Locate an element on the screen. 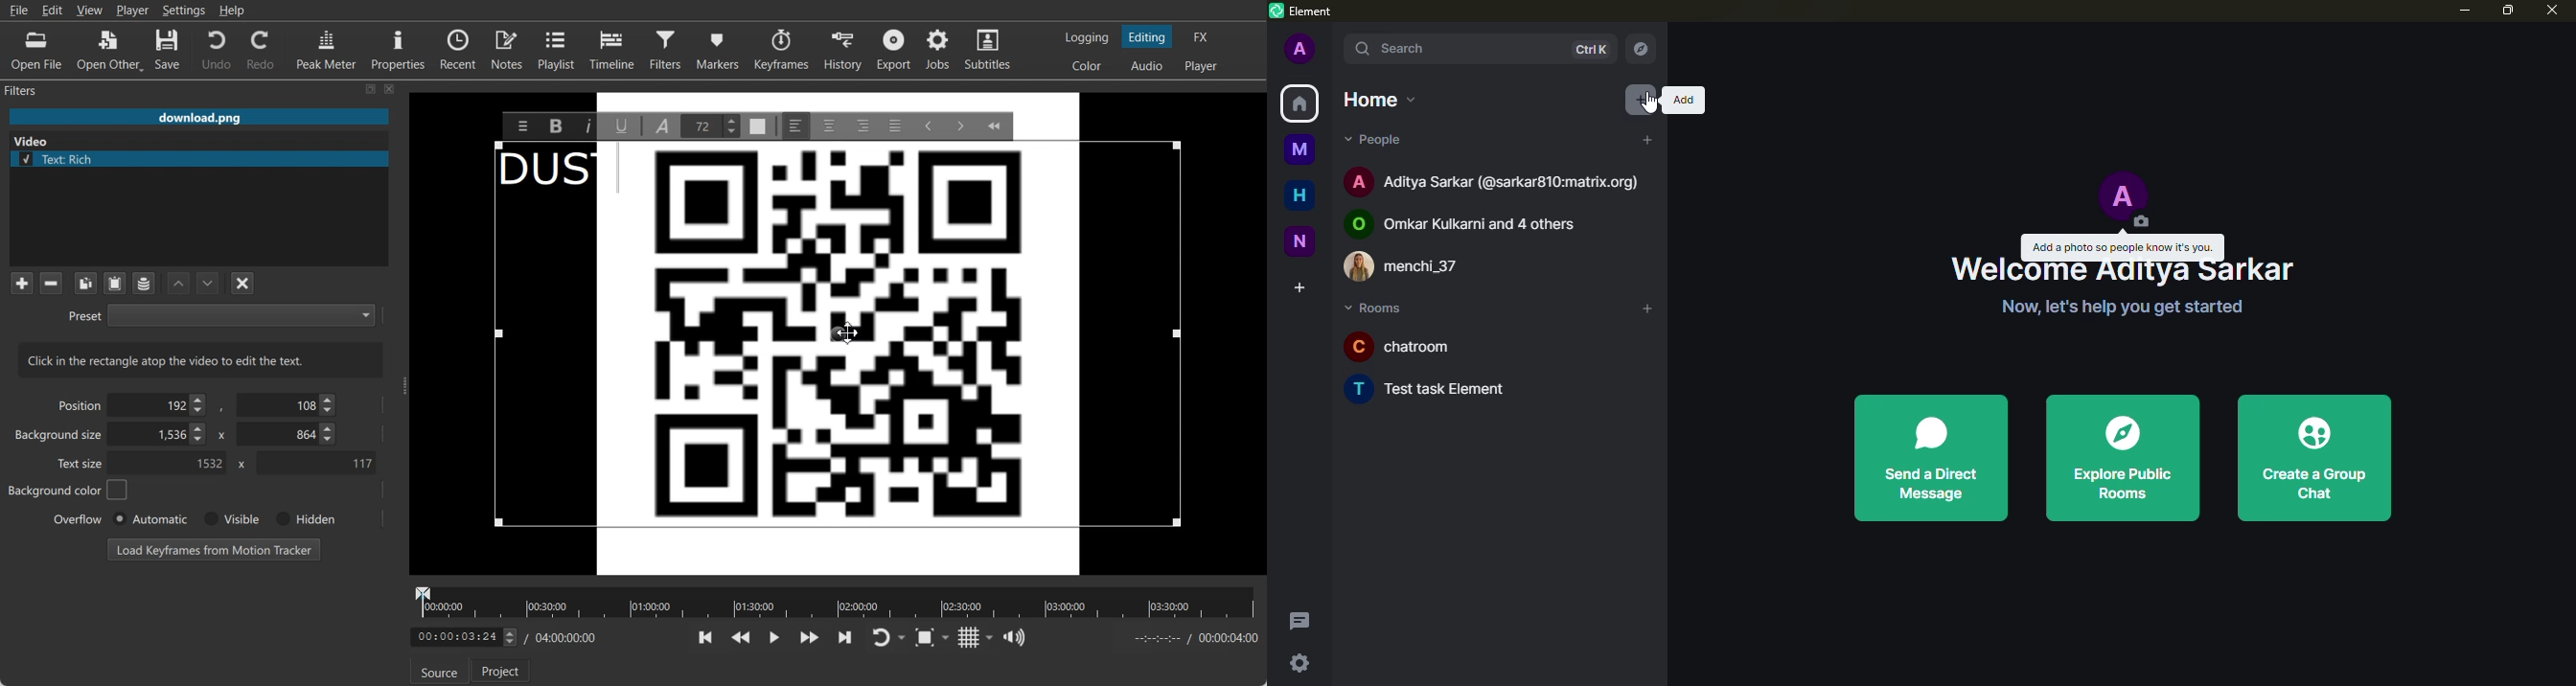 The height and width of the screenshot is (700, 2576). Redo is located at coordinates (262, 49).